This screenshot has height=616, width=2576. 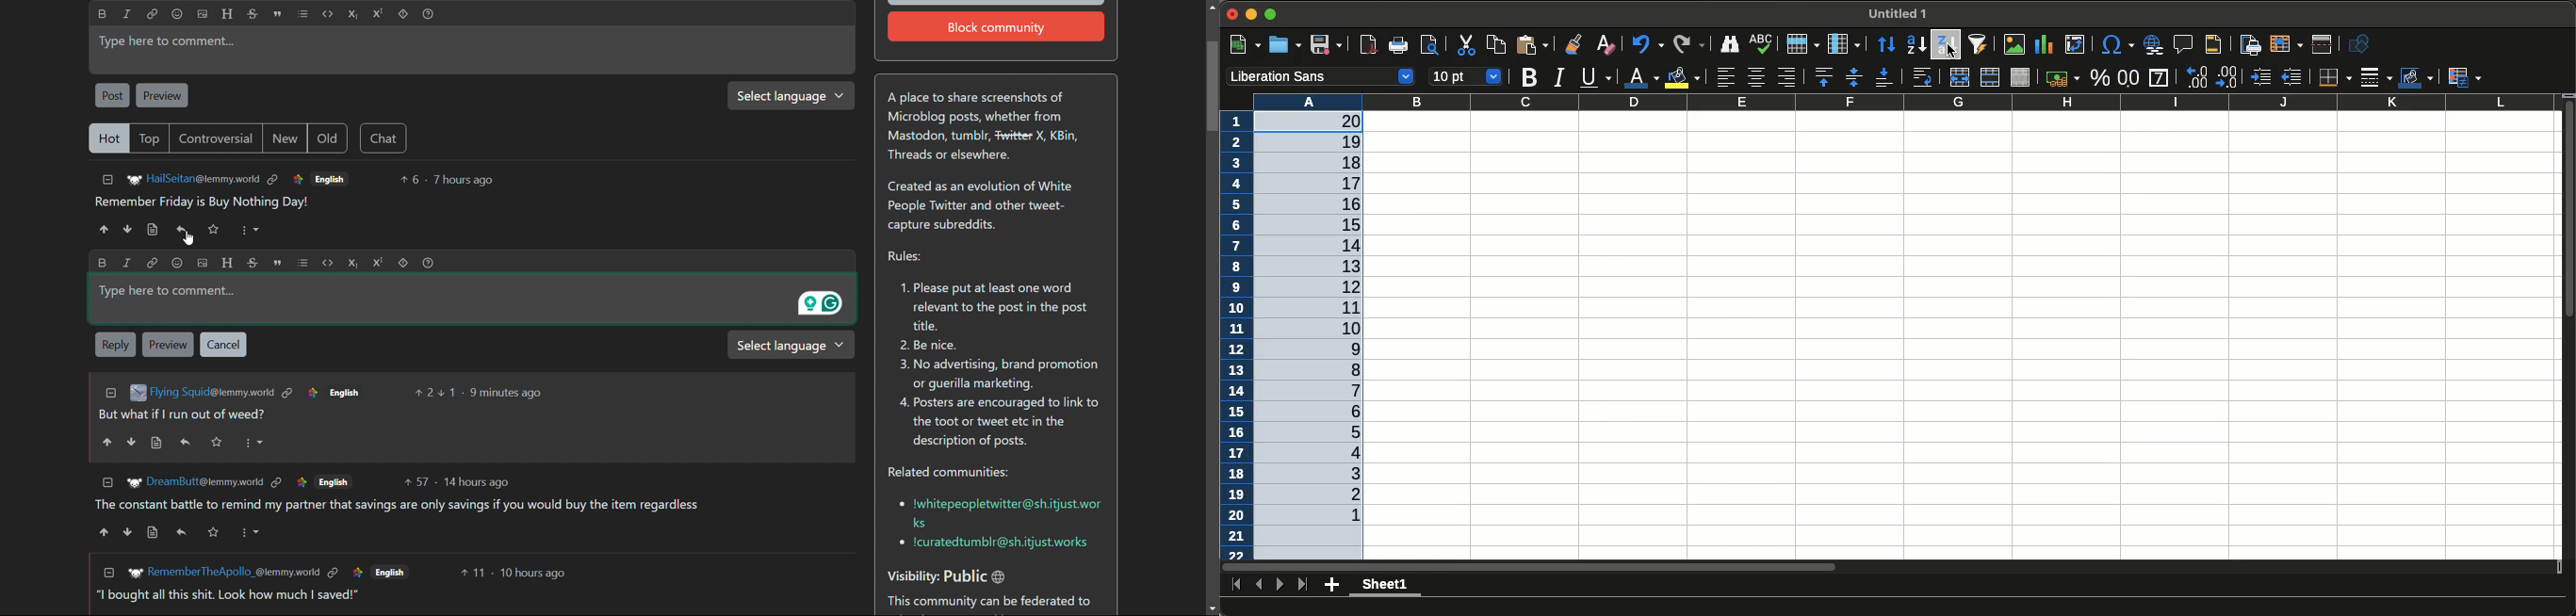 I want to click on Block community, so click(x=1000, y=27).